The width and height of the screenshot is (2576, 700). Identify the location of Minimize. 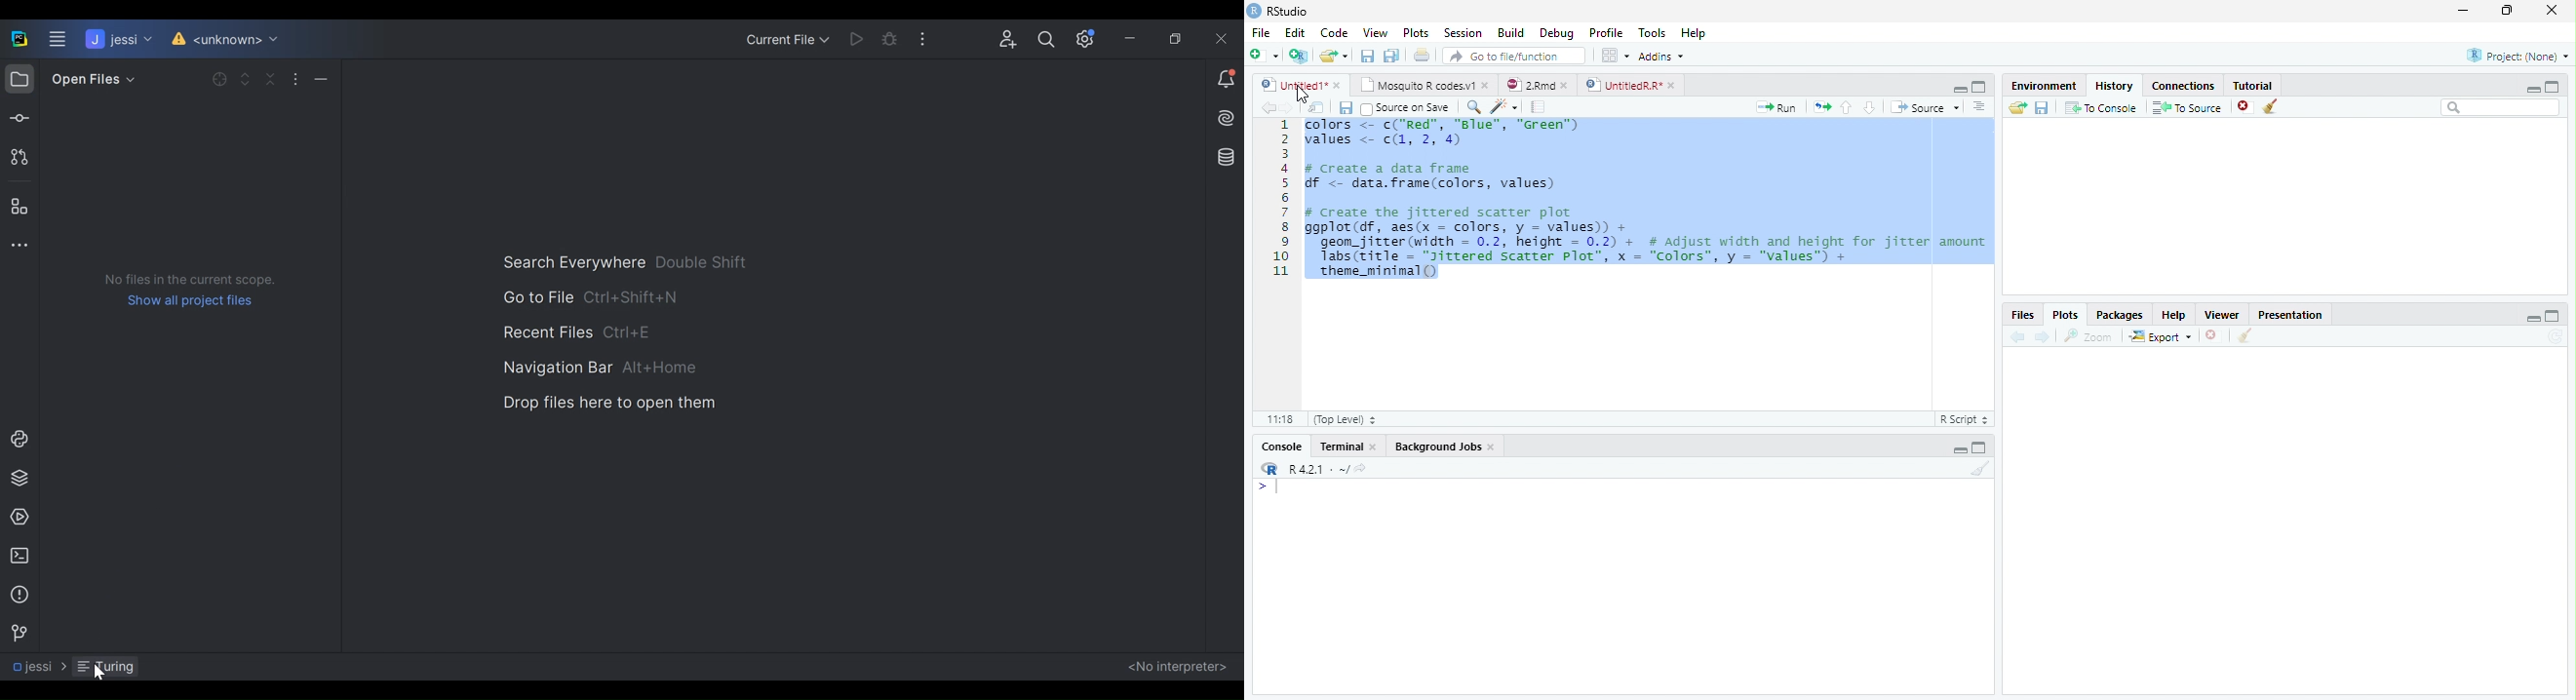
(2532, 89).